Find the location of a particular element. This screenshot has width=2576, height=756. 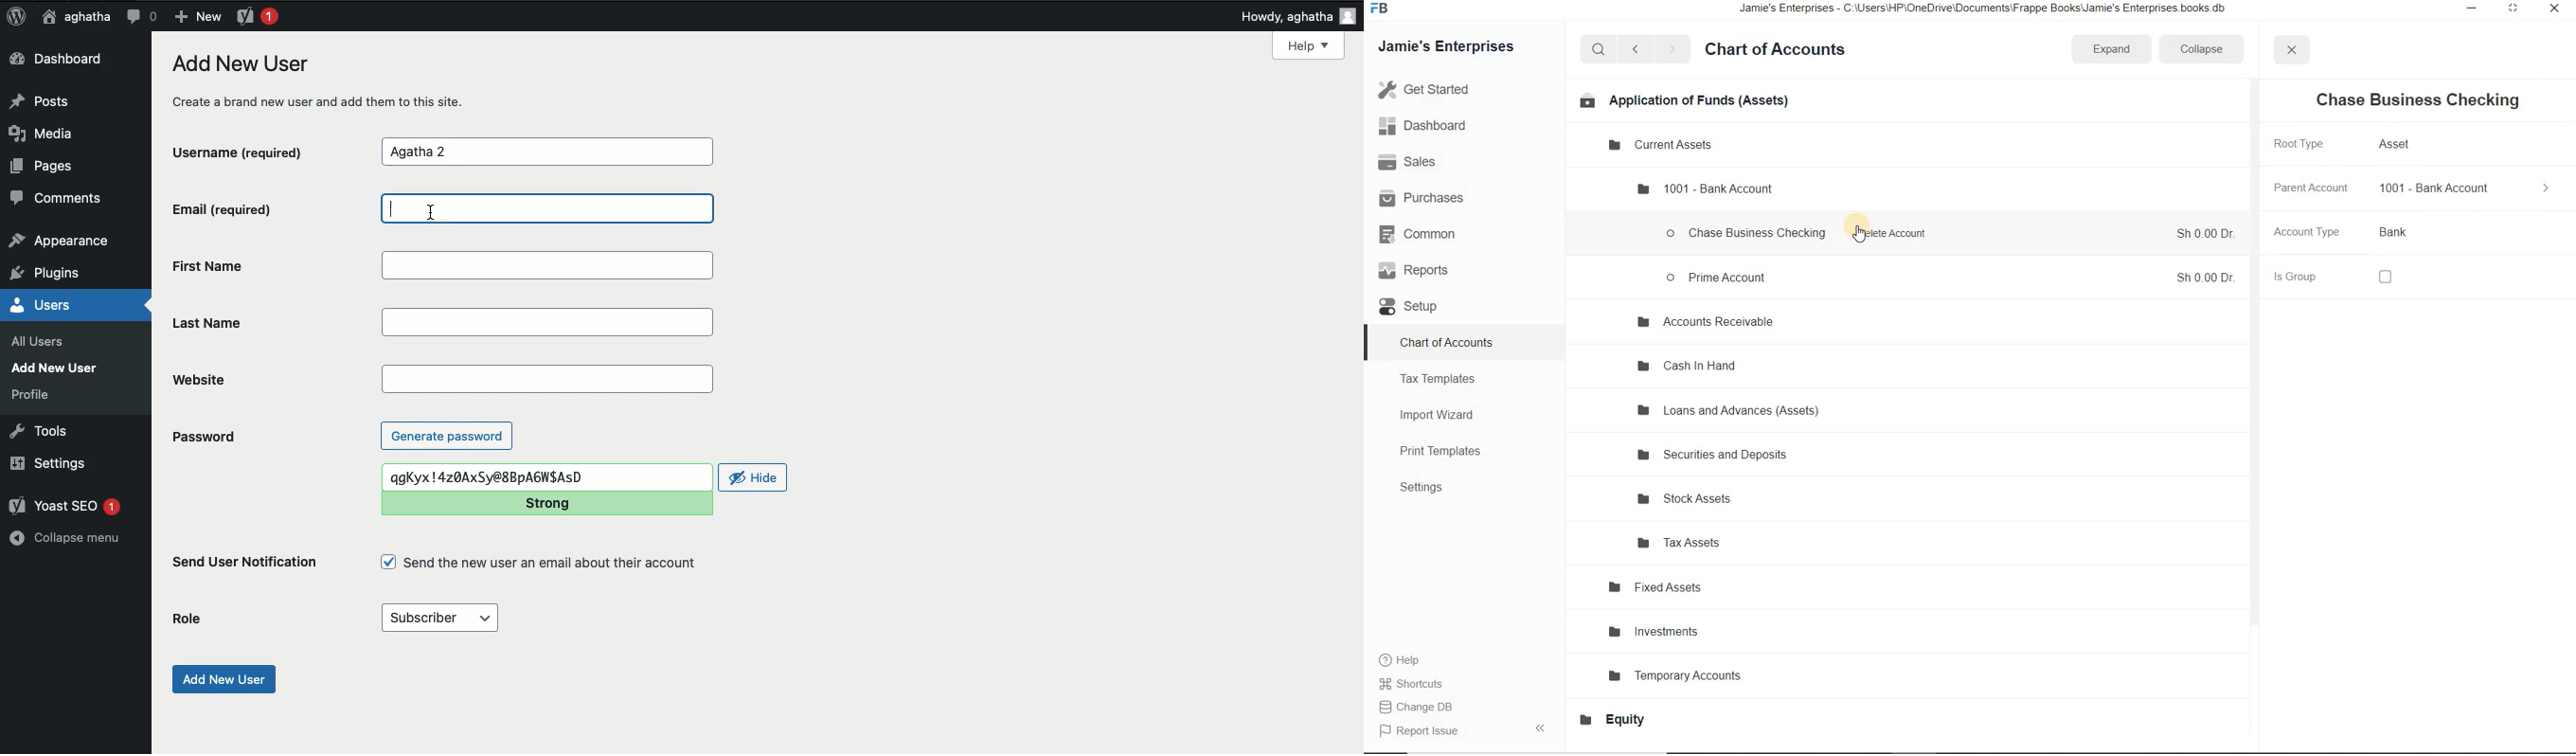

cursor is located at coordinates (1859, 234).